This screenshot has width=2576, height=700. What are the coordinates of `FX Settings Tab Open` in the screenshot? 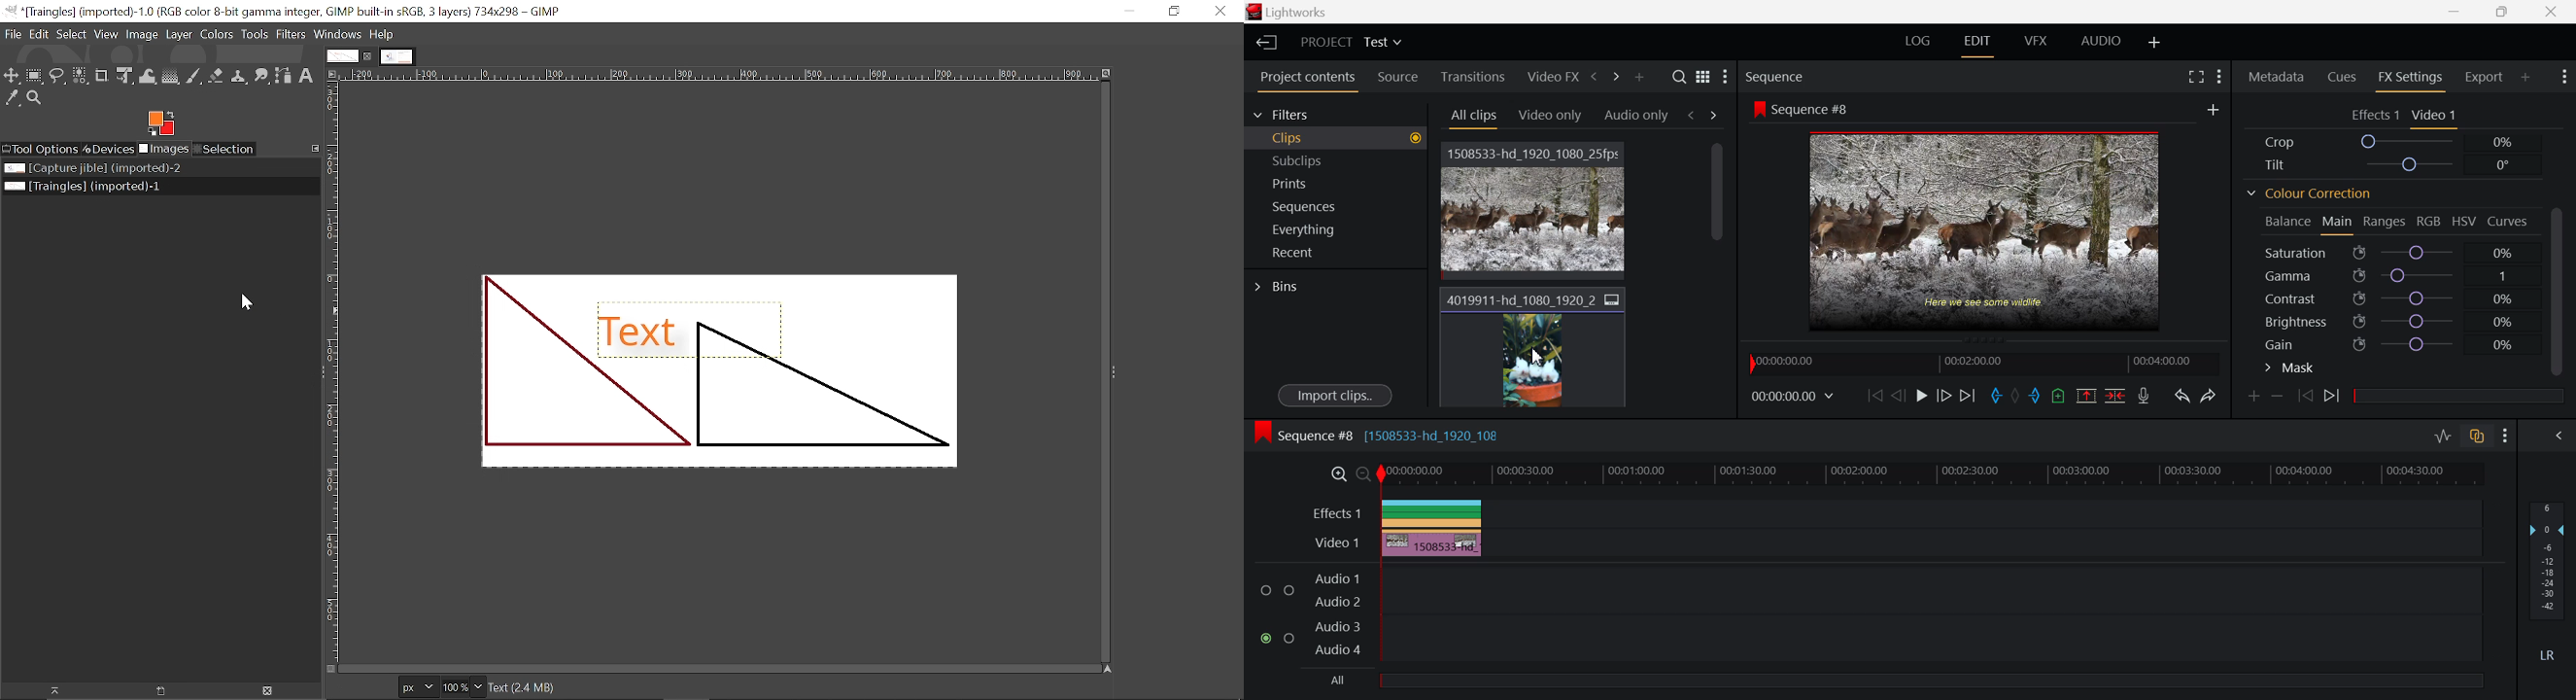 It's located at (2410, 78).